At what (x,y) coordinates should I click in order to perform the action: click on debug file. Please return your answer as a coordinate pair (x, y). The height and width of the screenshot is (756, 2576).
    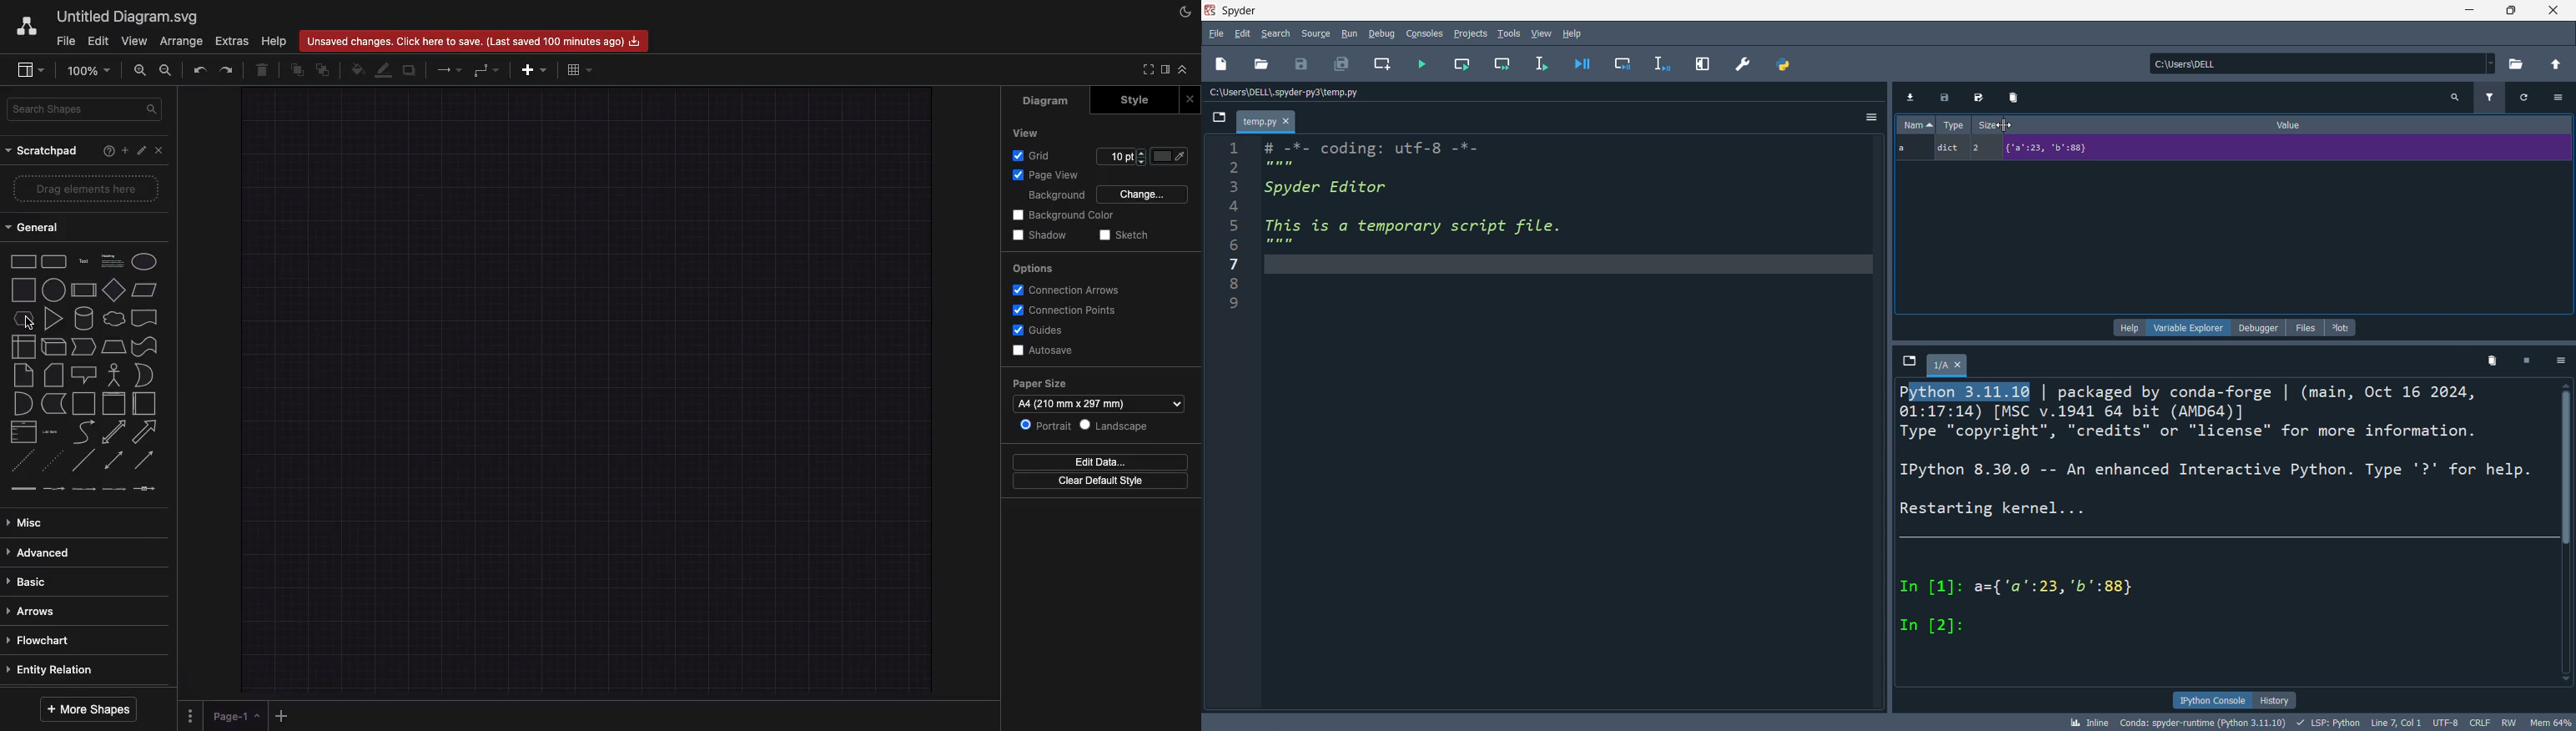
    Looking at the image, I should click on (1586, 64).